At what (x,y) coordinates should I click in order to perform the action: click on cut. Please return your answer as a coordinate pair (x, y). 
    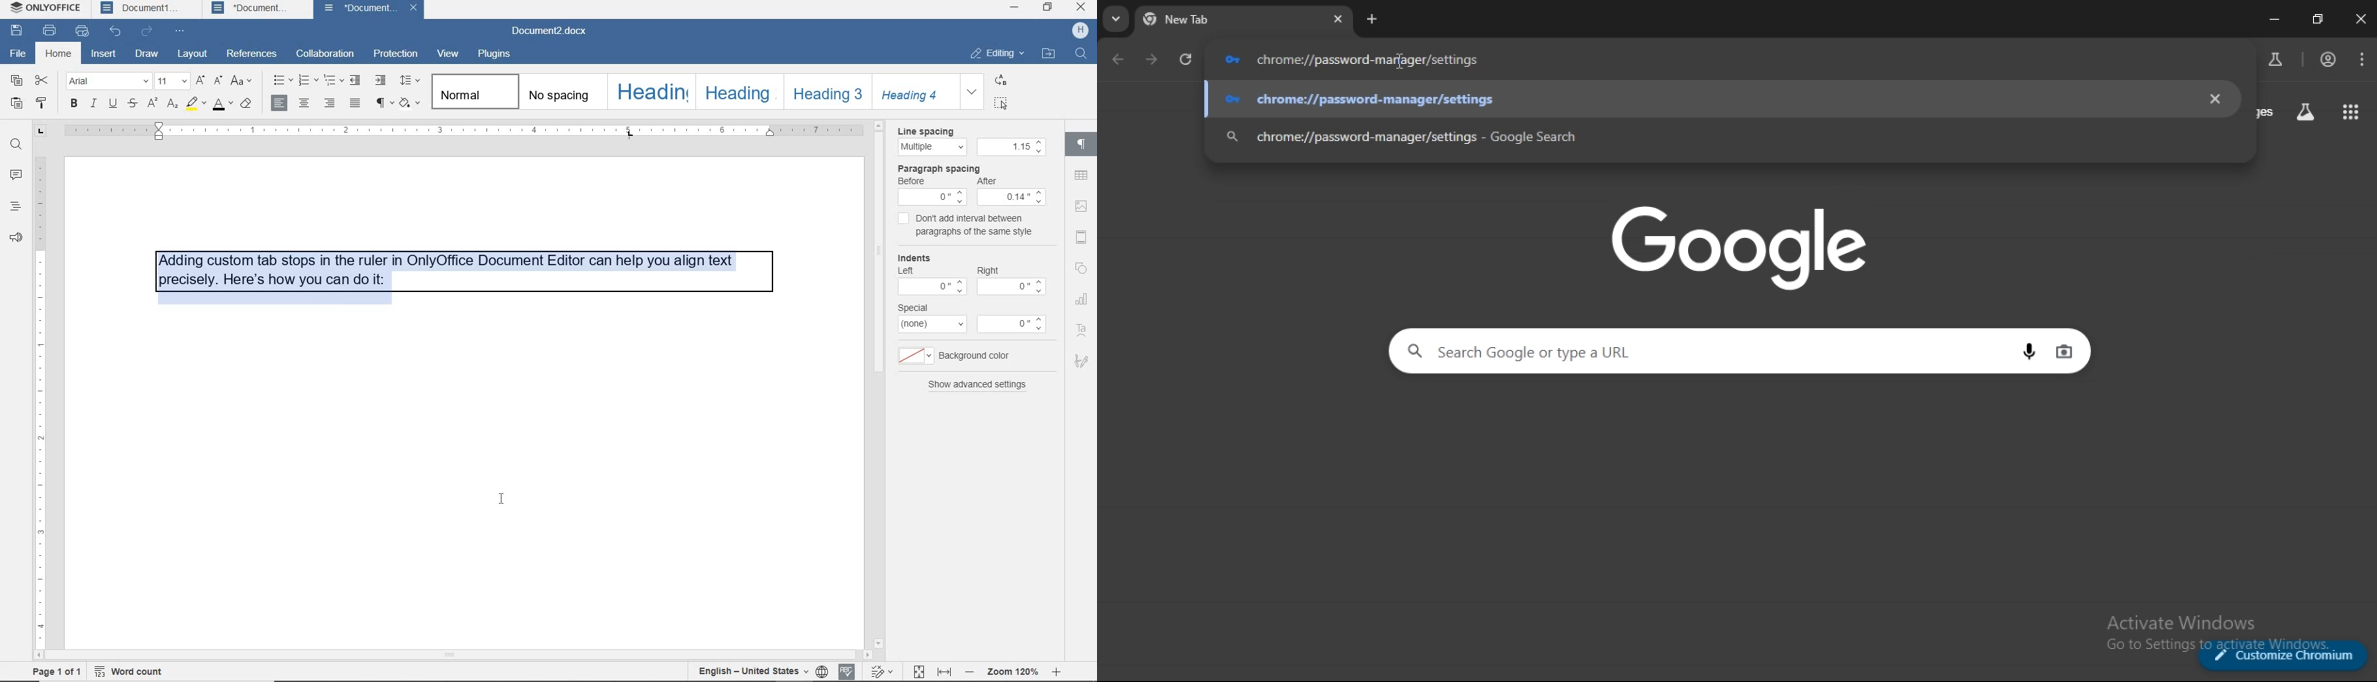
    Looking at the image, I should click on (41, 82).